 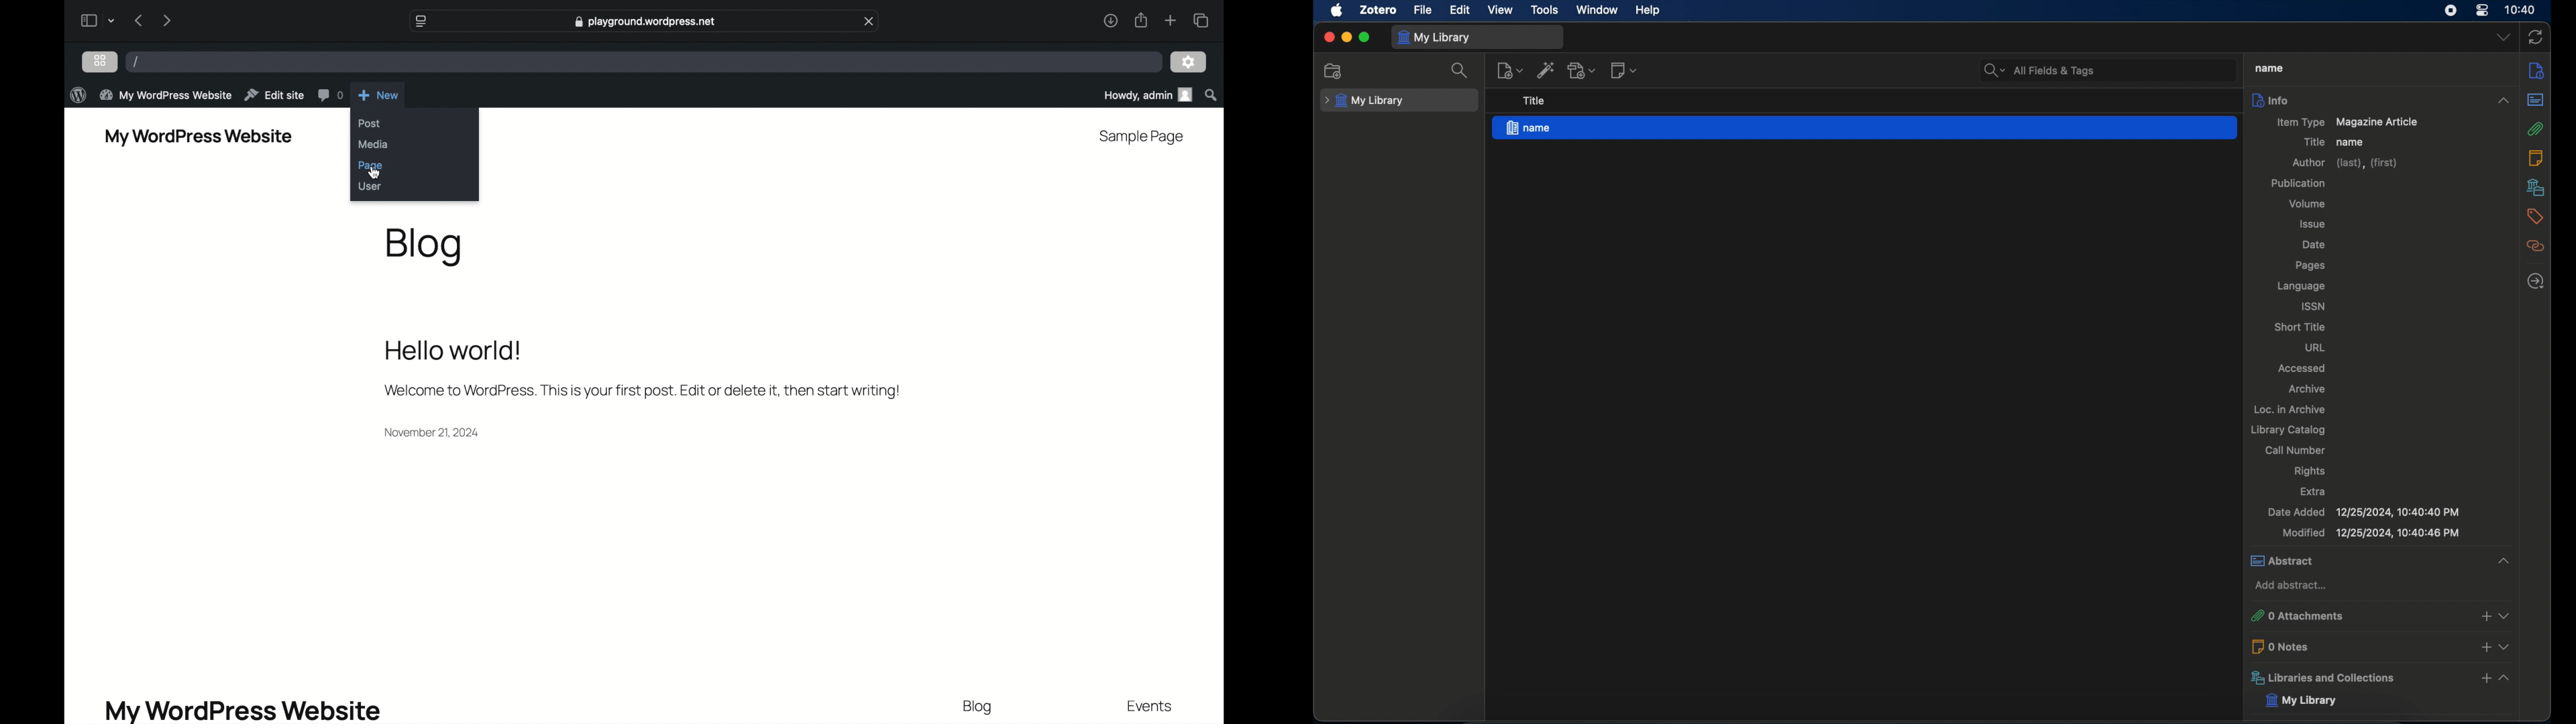 I want to click on sidebar, so click(x=87, y=20).